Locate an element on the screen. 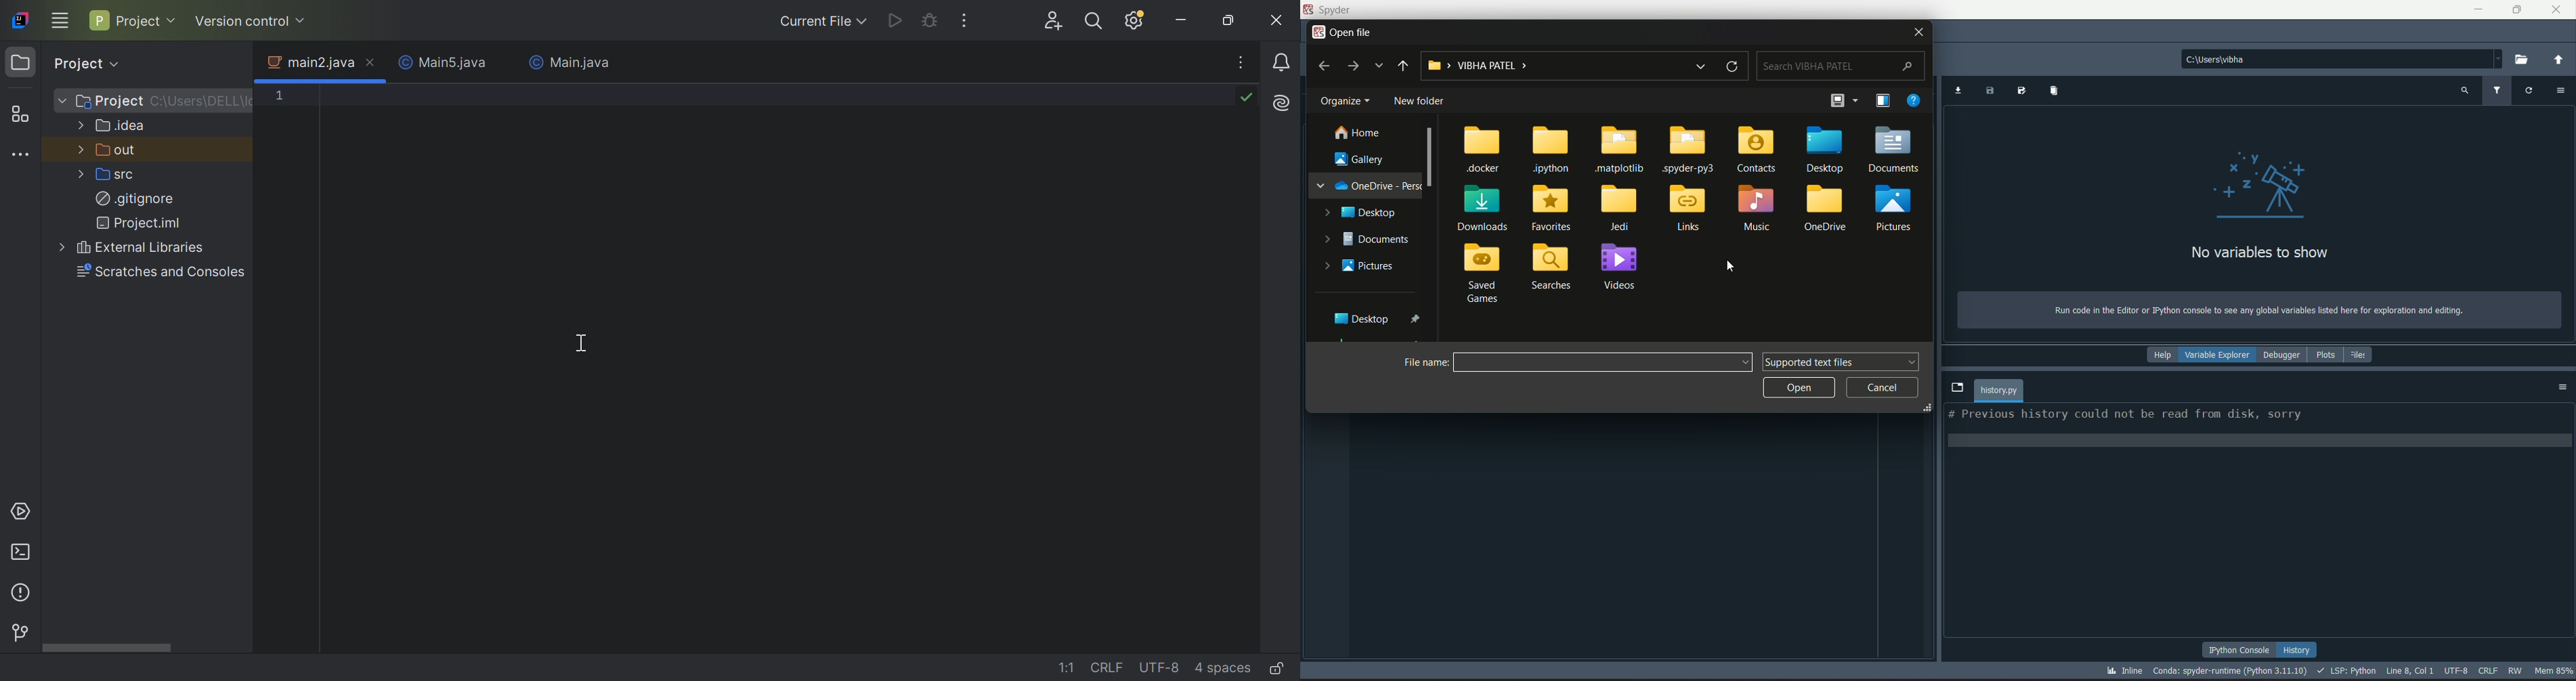  Close is located at coordinates (1276, 21).